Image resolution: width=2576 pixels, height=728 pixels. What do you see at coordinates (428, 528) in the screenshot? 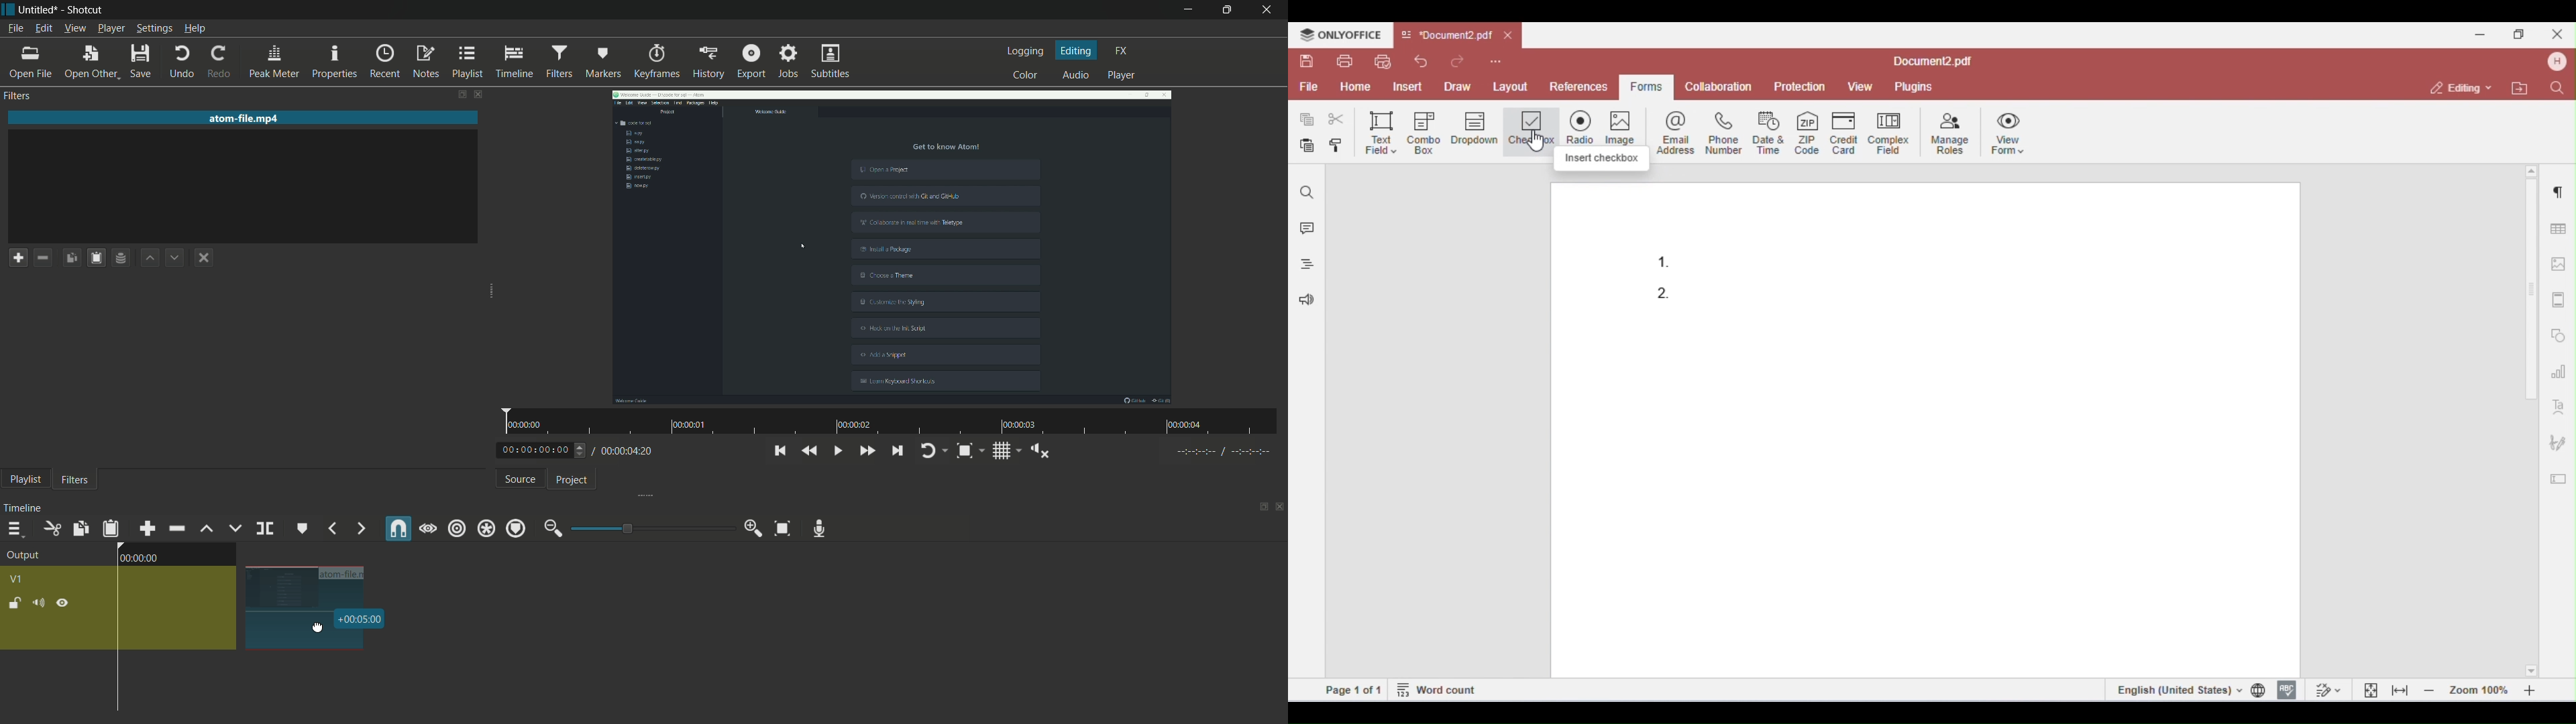
I see `scrub while dragging` at bounding box center [428, 528].